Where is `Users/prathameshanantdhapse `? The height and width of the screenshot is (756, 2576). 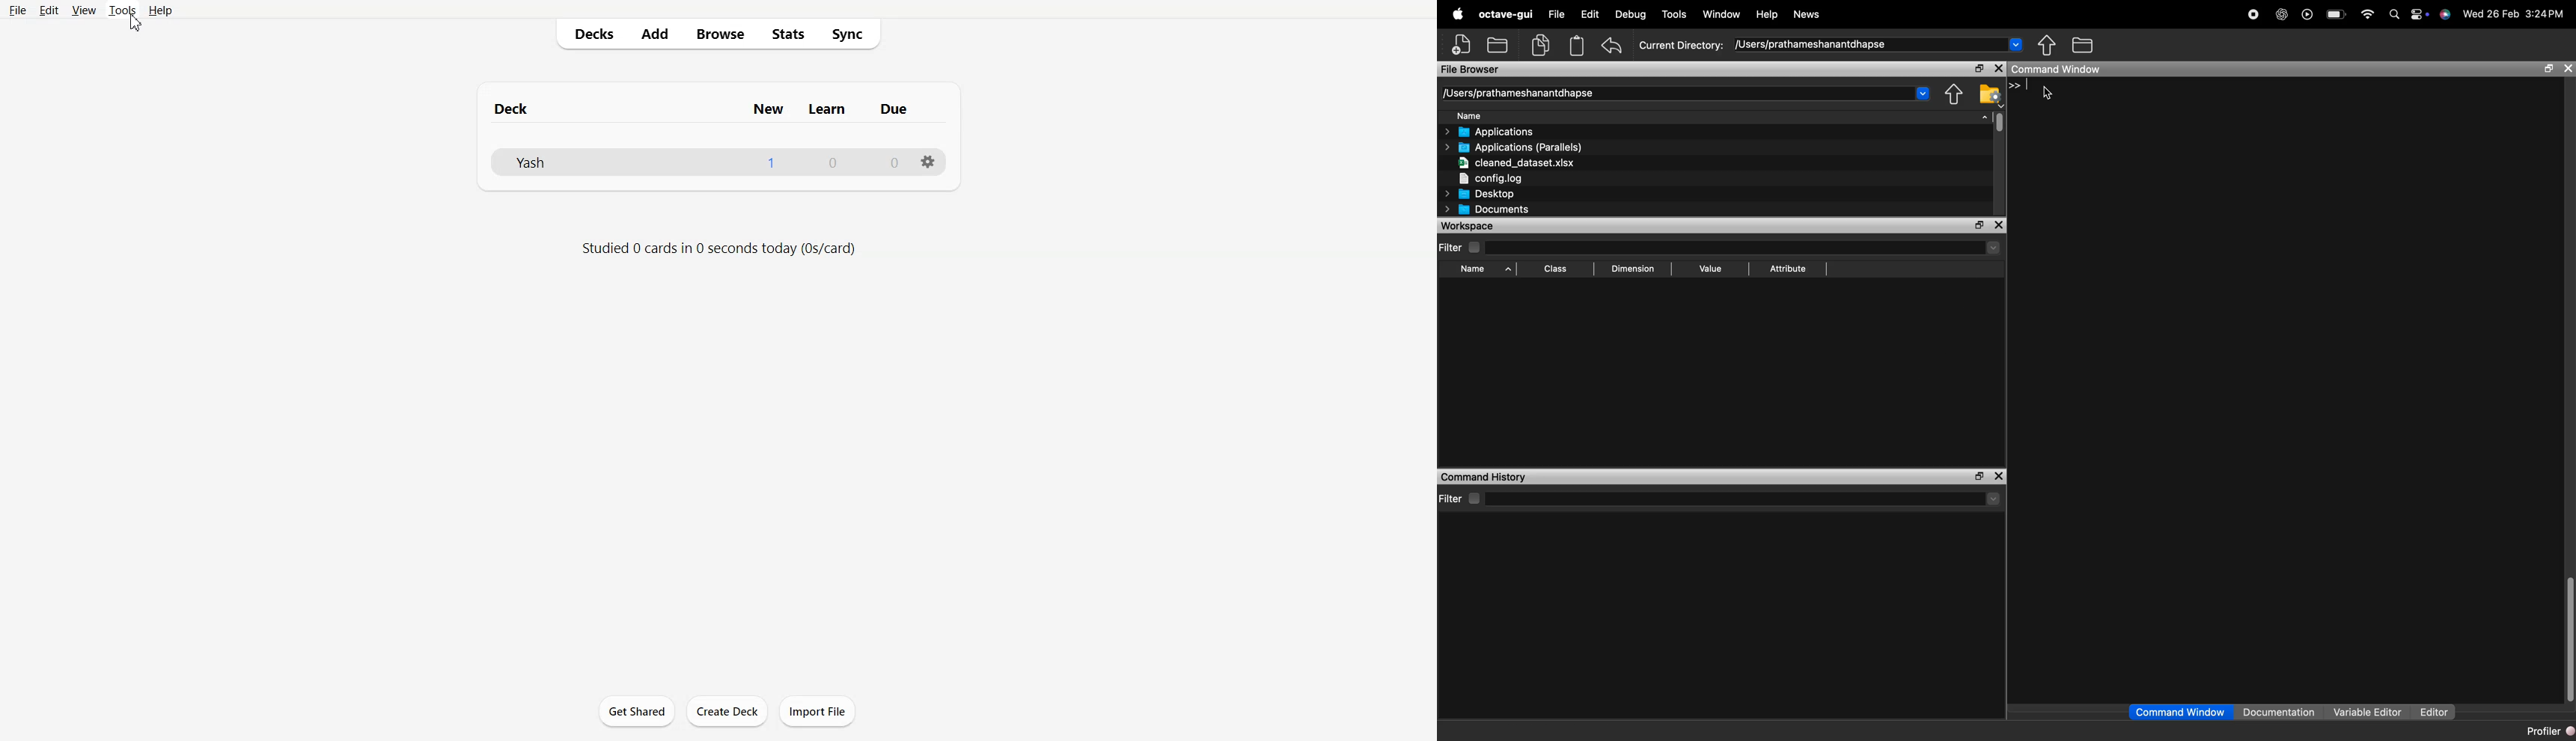 Users/prathameshanantdhapse  is located at coordinates (1879, 44).